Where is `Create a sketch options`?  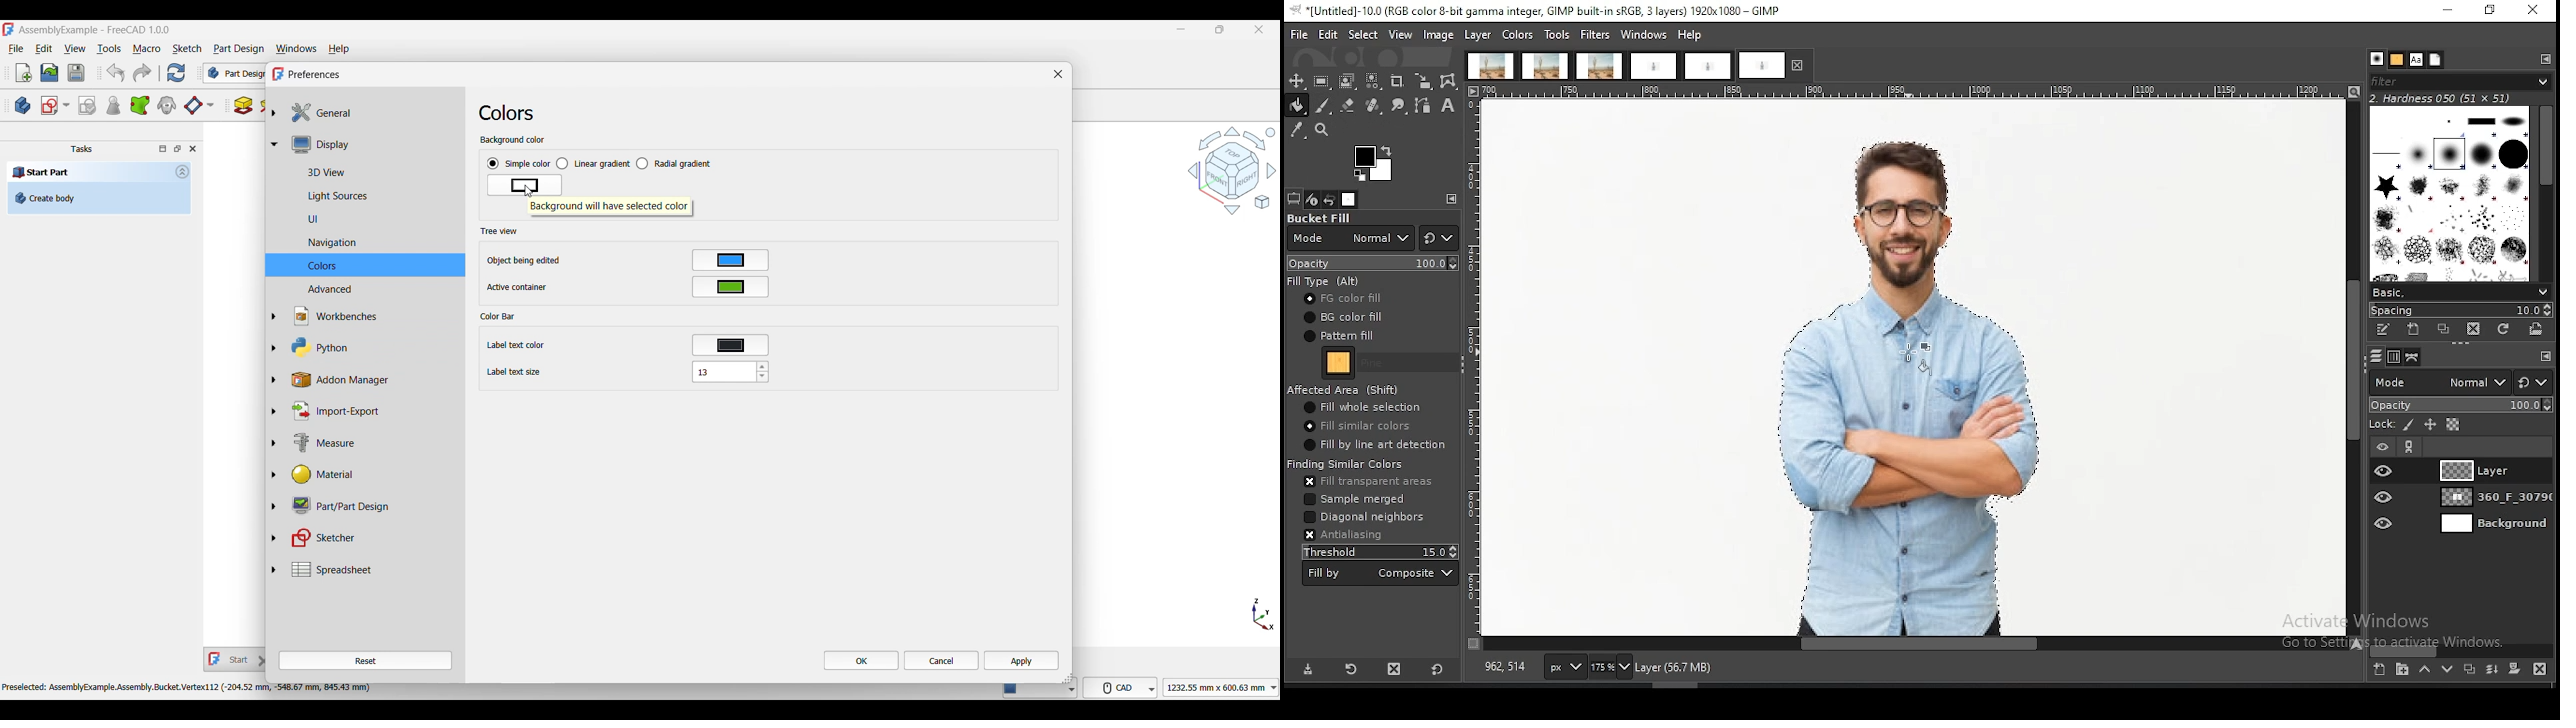
Create a sketch options is located at coordinates (55, 105).